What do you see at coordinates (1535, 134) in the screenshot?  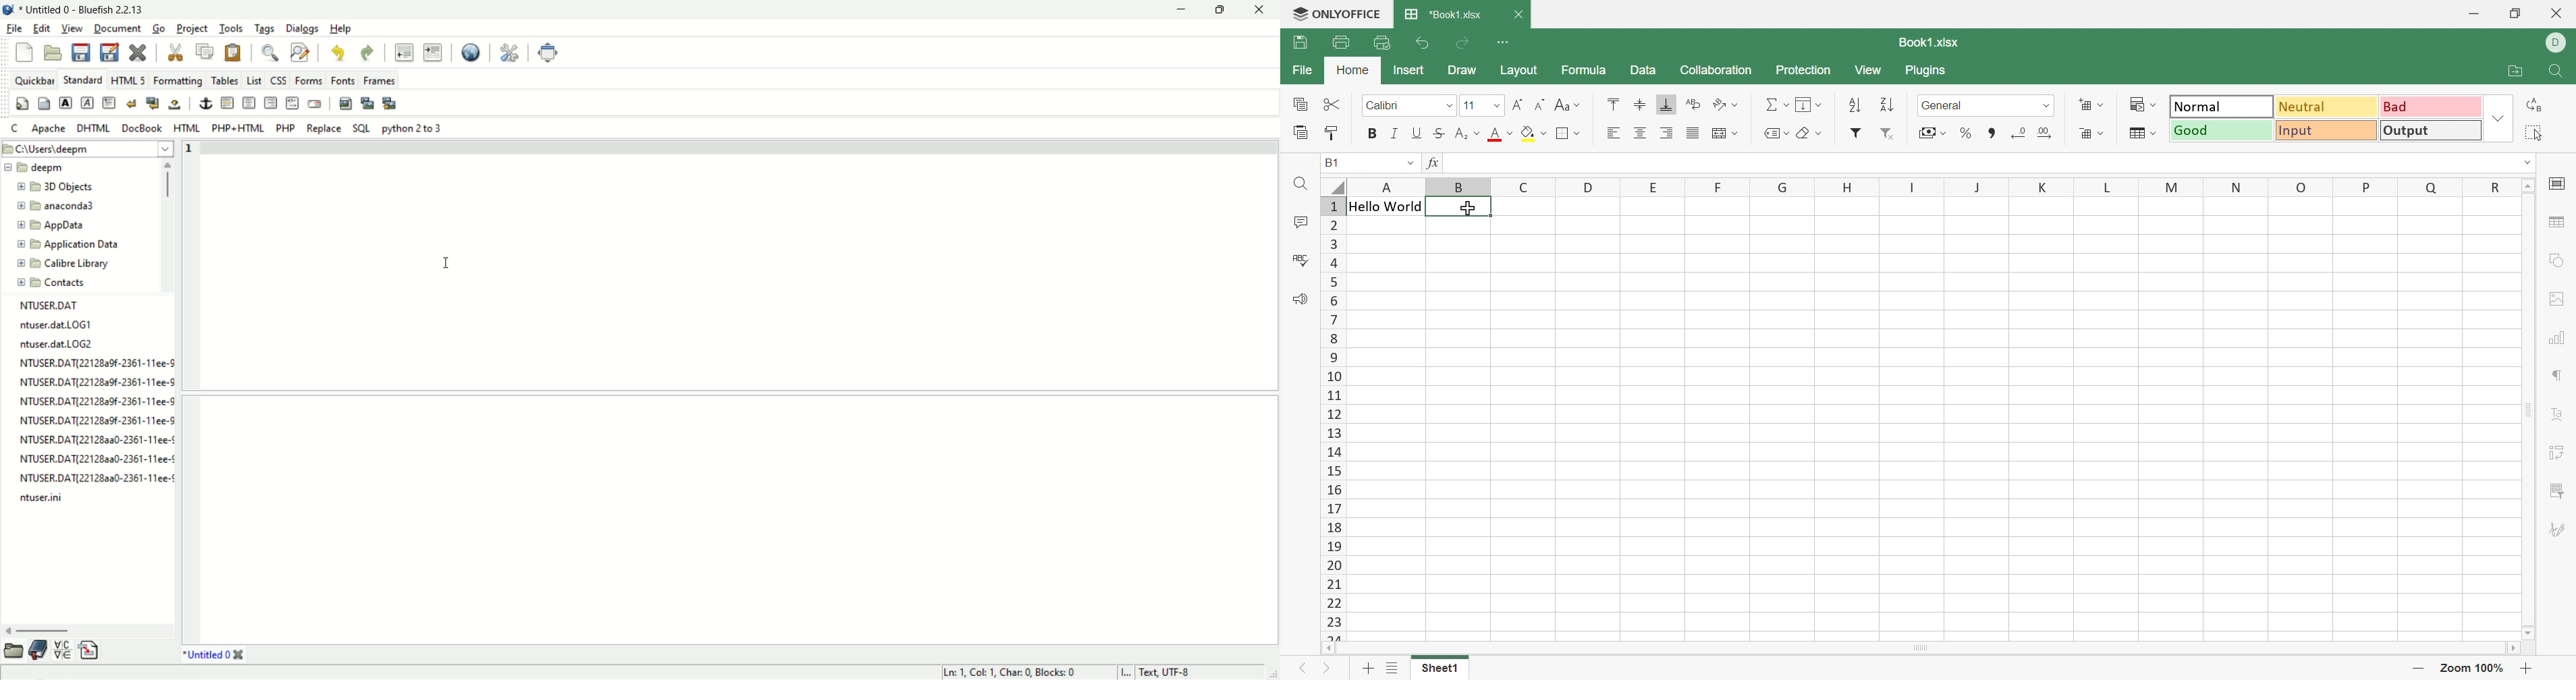 I see `Fill color` at bounding box center [1535, 134].